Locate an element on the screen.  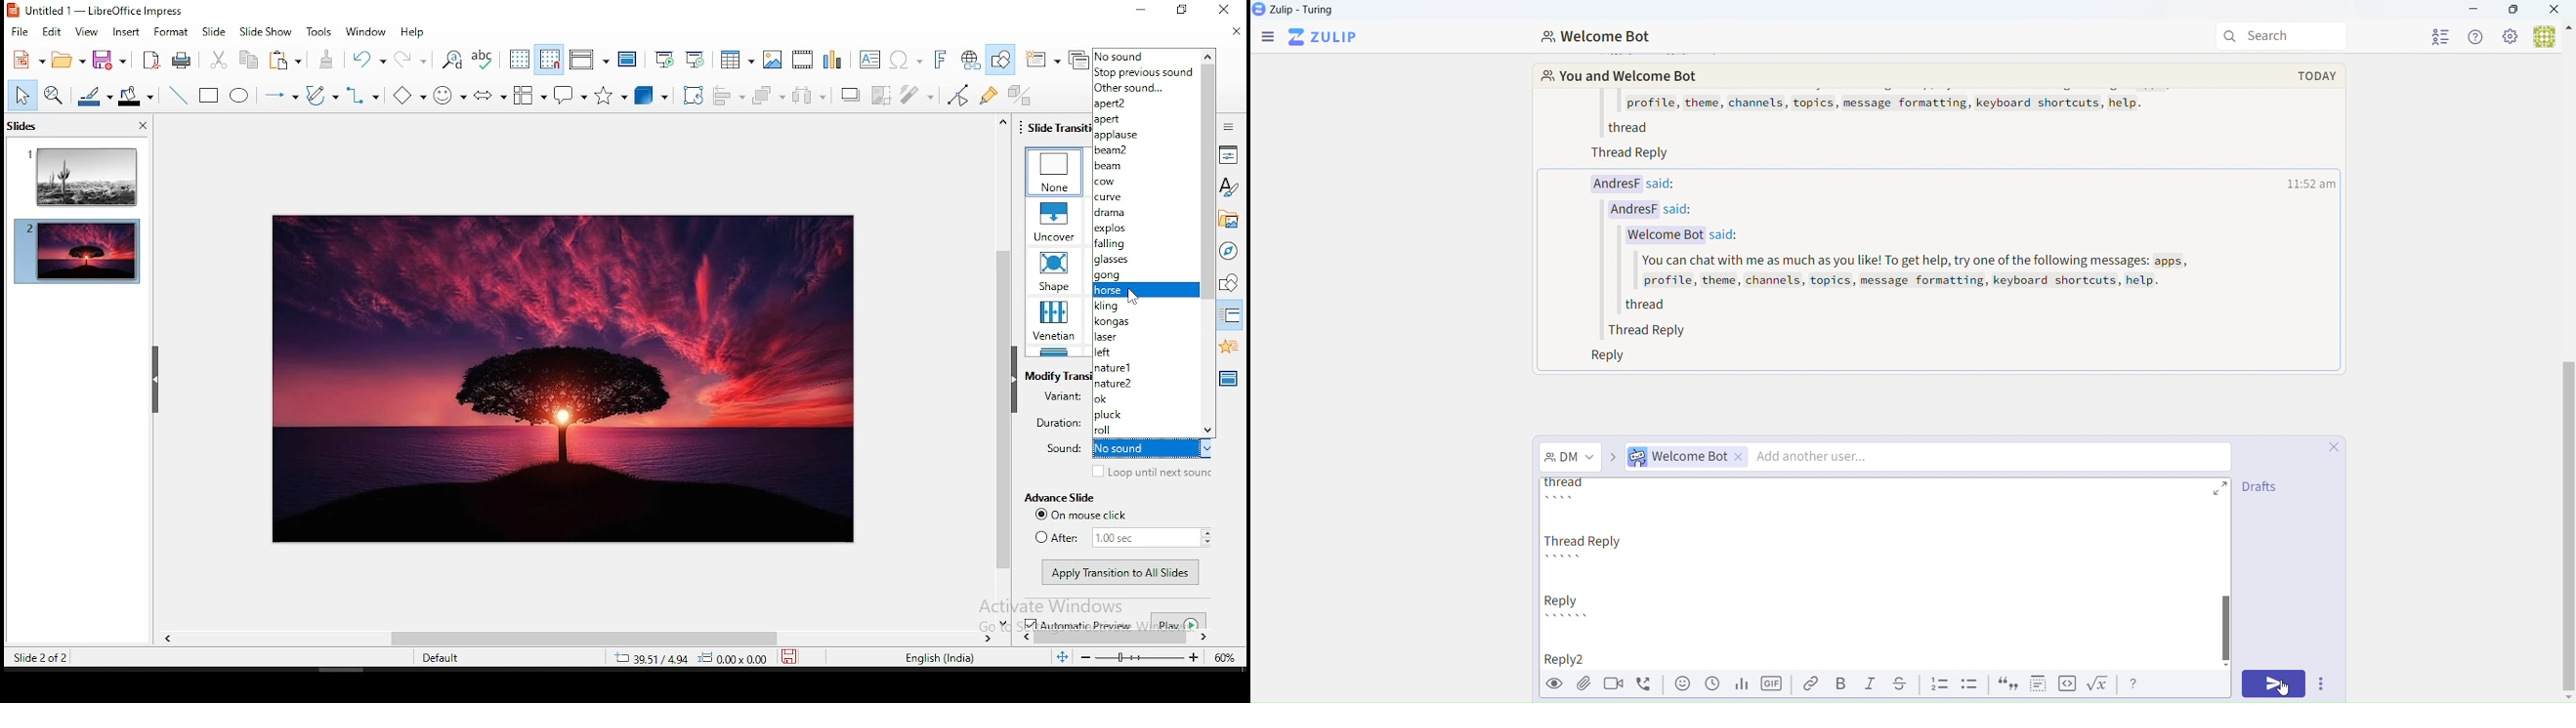
AndresF said: is located at coordinates (1627, 182).